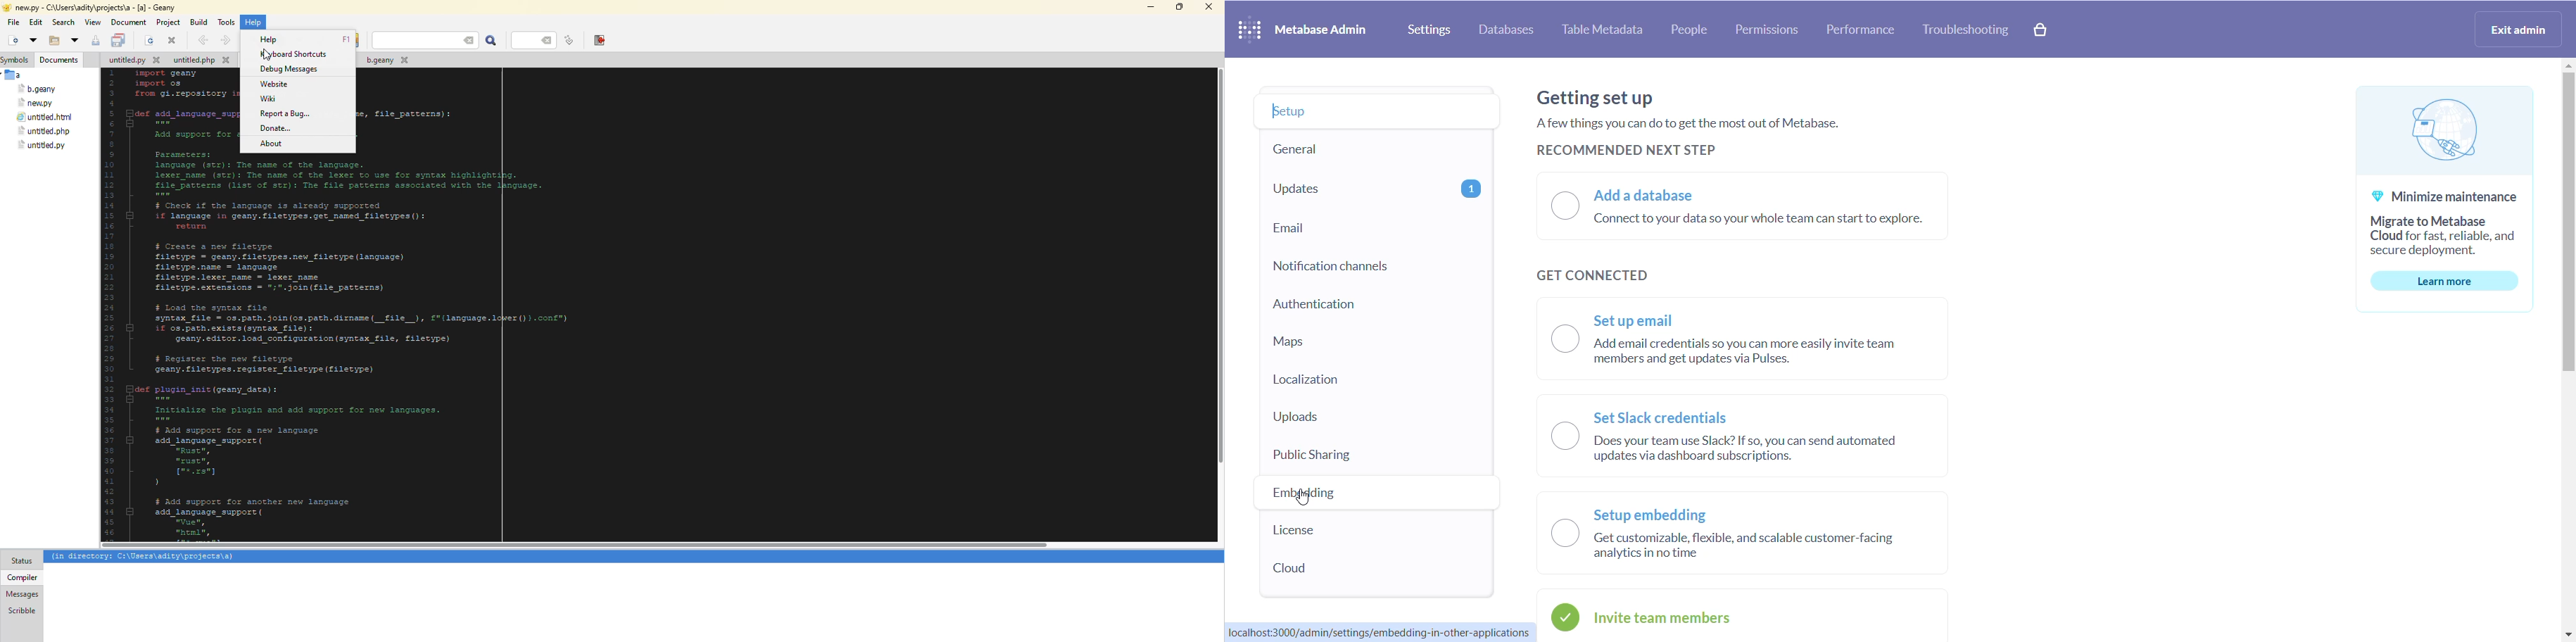  What do you see at coordinates (1704, 125) in the screenshot?
I see `Getting set up. A few things you can do to get the most out of Metabase.RECOMMENDED NEXT STEP` at bounding box center [1704, 125].